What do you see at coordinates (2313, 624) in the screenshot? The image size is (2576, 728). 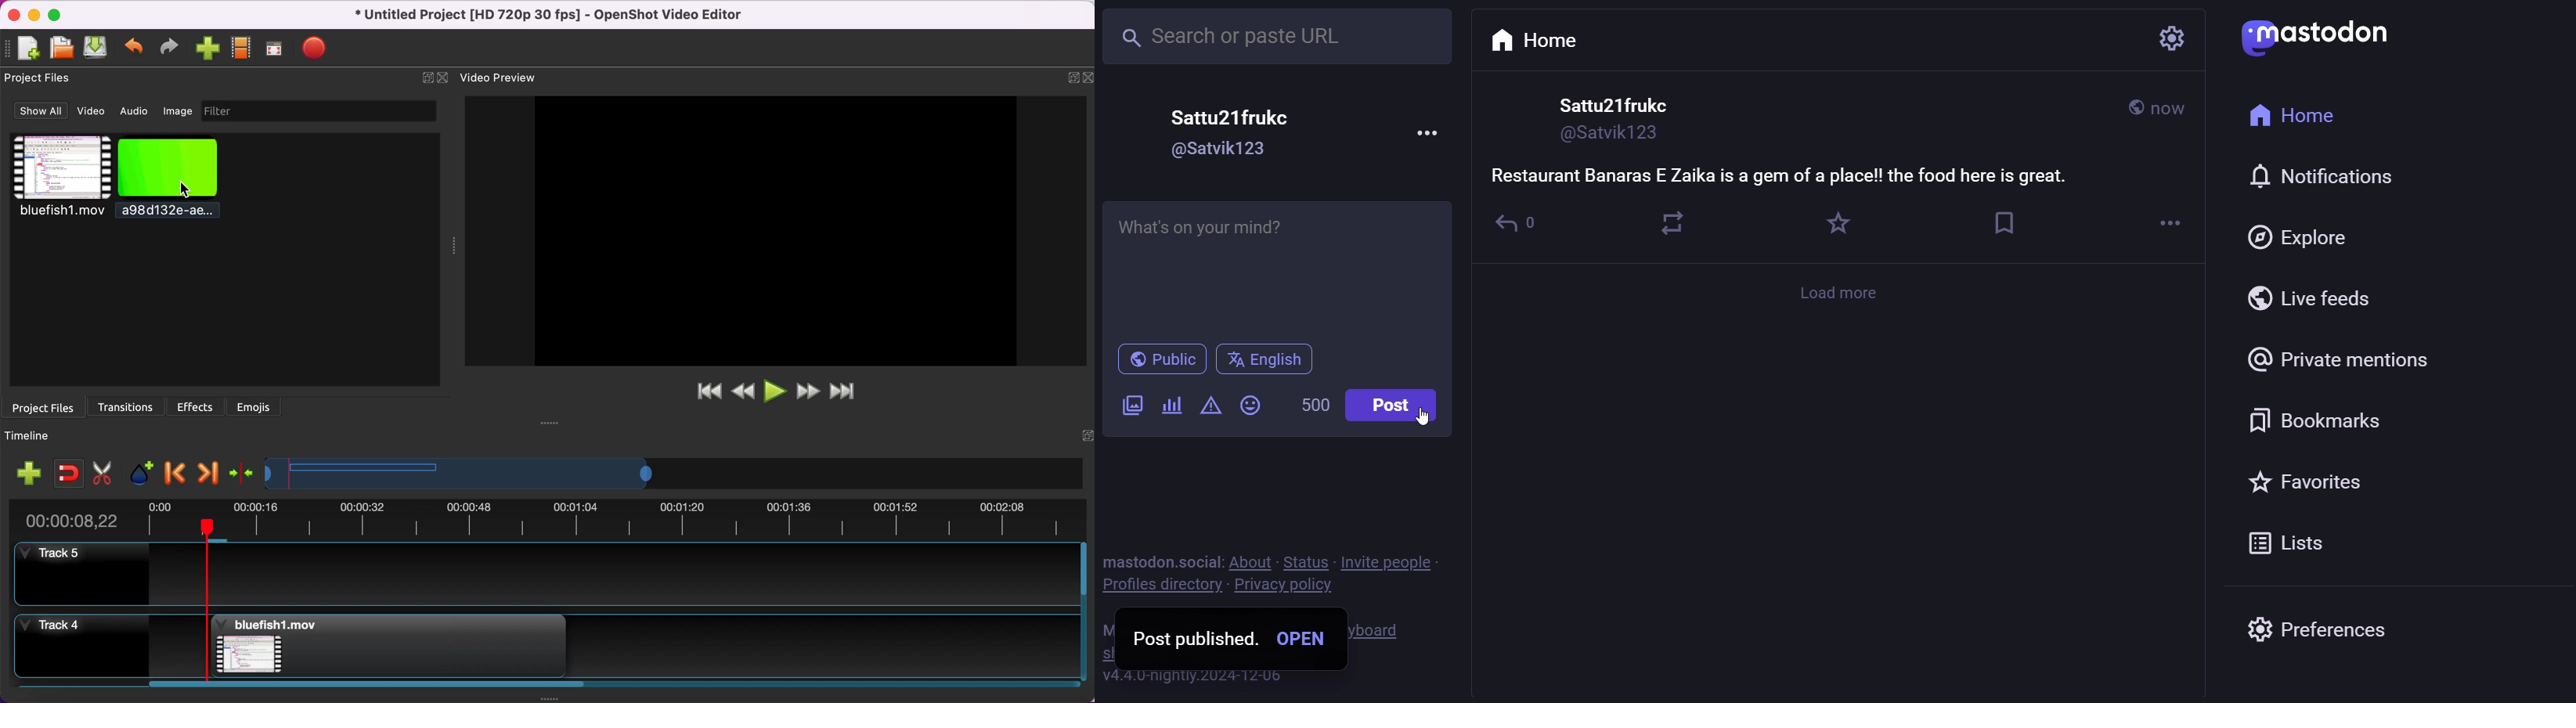 I see `preference` at bounding box center [2313, 624].